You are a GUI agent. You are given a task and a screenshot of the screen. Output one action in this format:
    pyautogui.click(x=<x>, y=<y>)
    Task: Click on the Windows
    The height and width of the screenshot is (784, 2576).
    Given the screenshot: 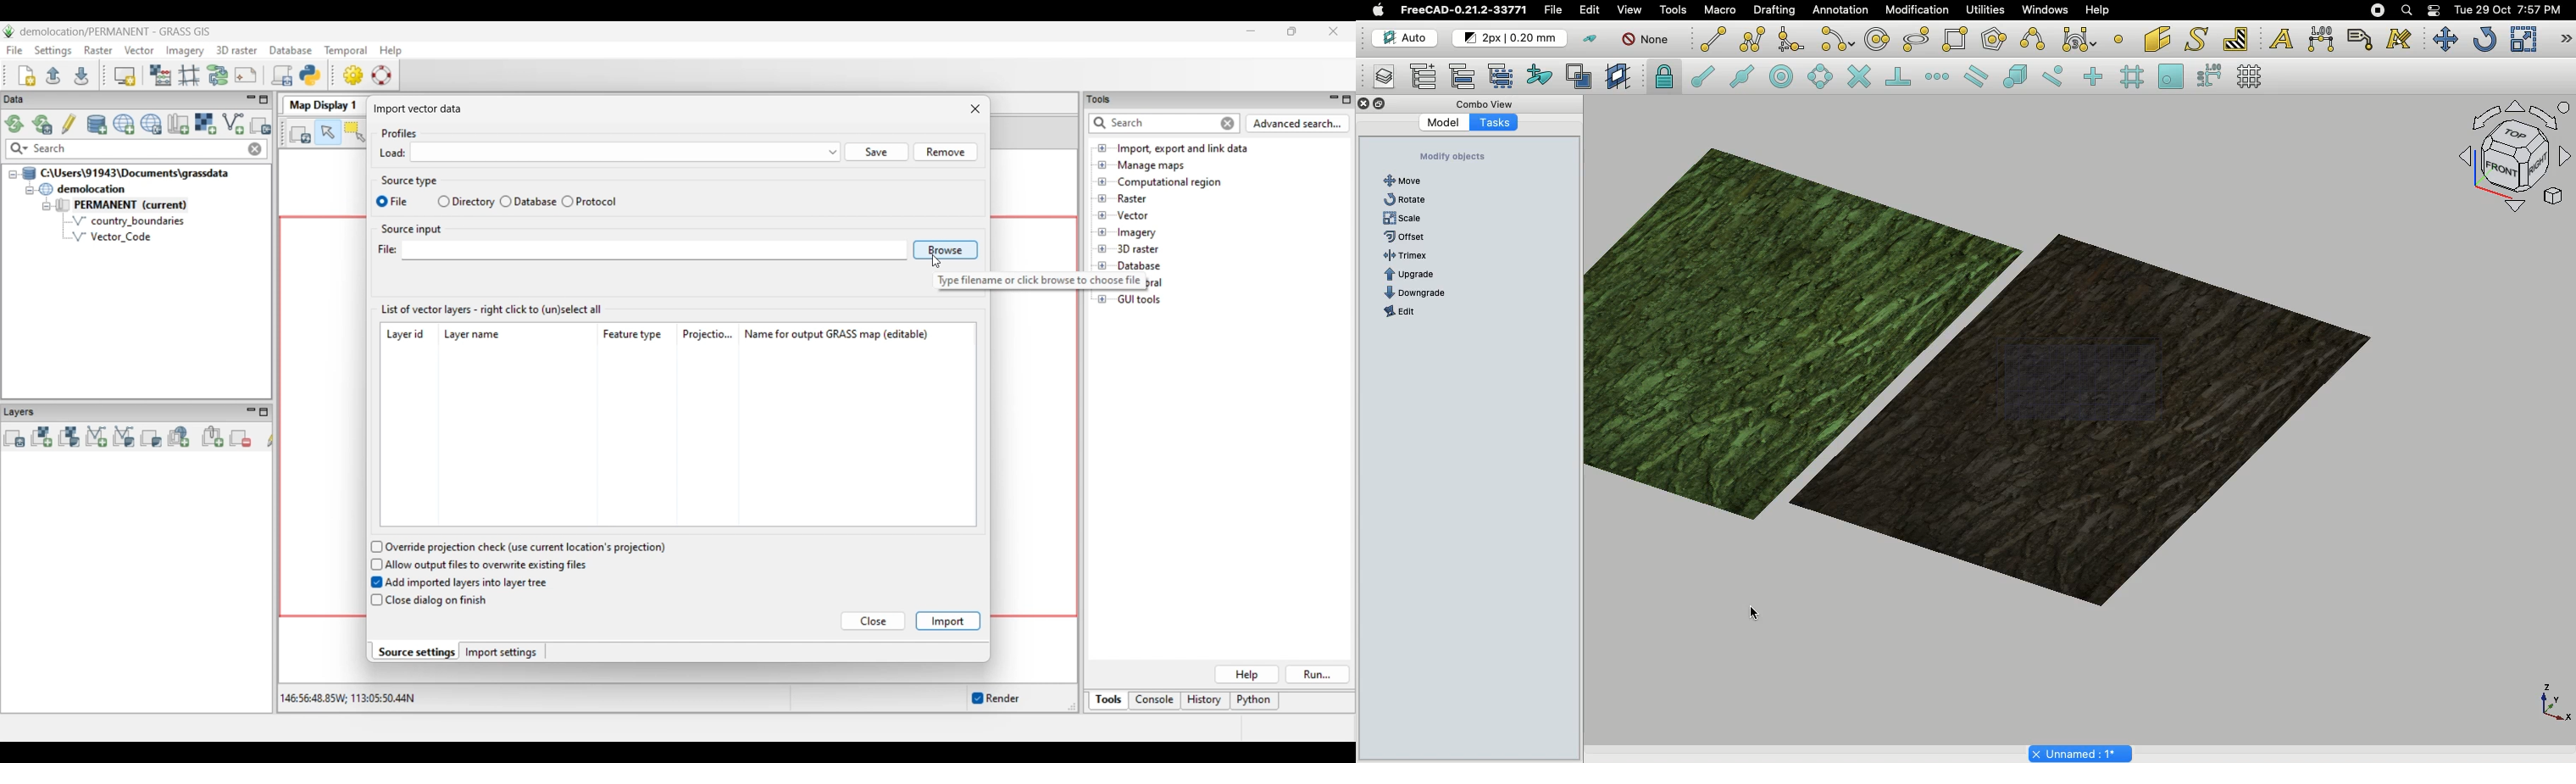 What is the action you would take?
    pyautogui.click(x=2049, y=12)
    